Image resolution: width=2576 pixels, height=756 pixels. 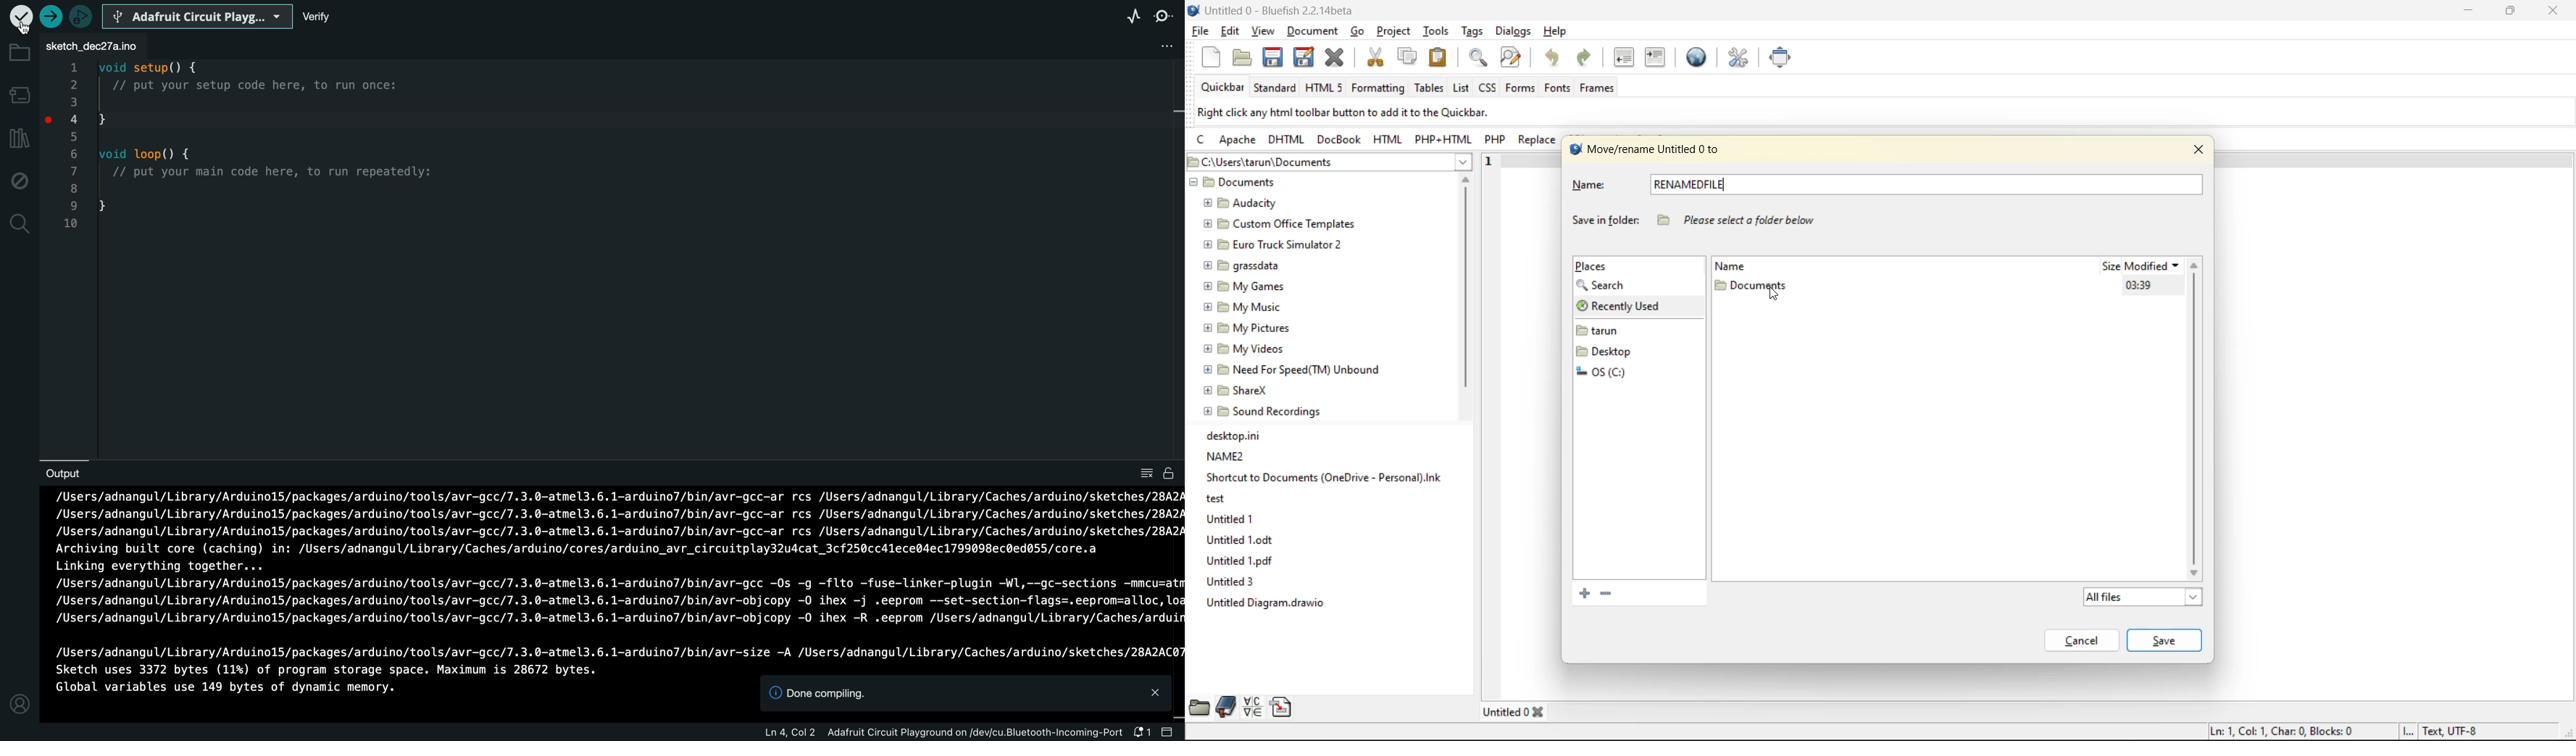 I want to click on php html, so click(x=1446, y=141).